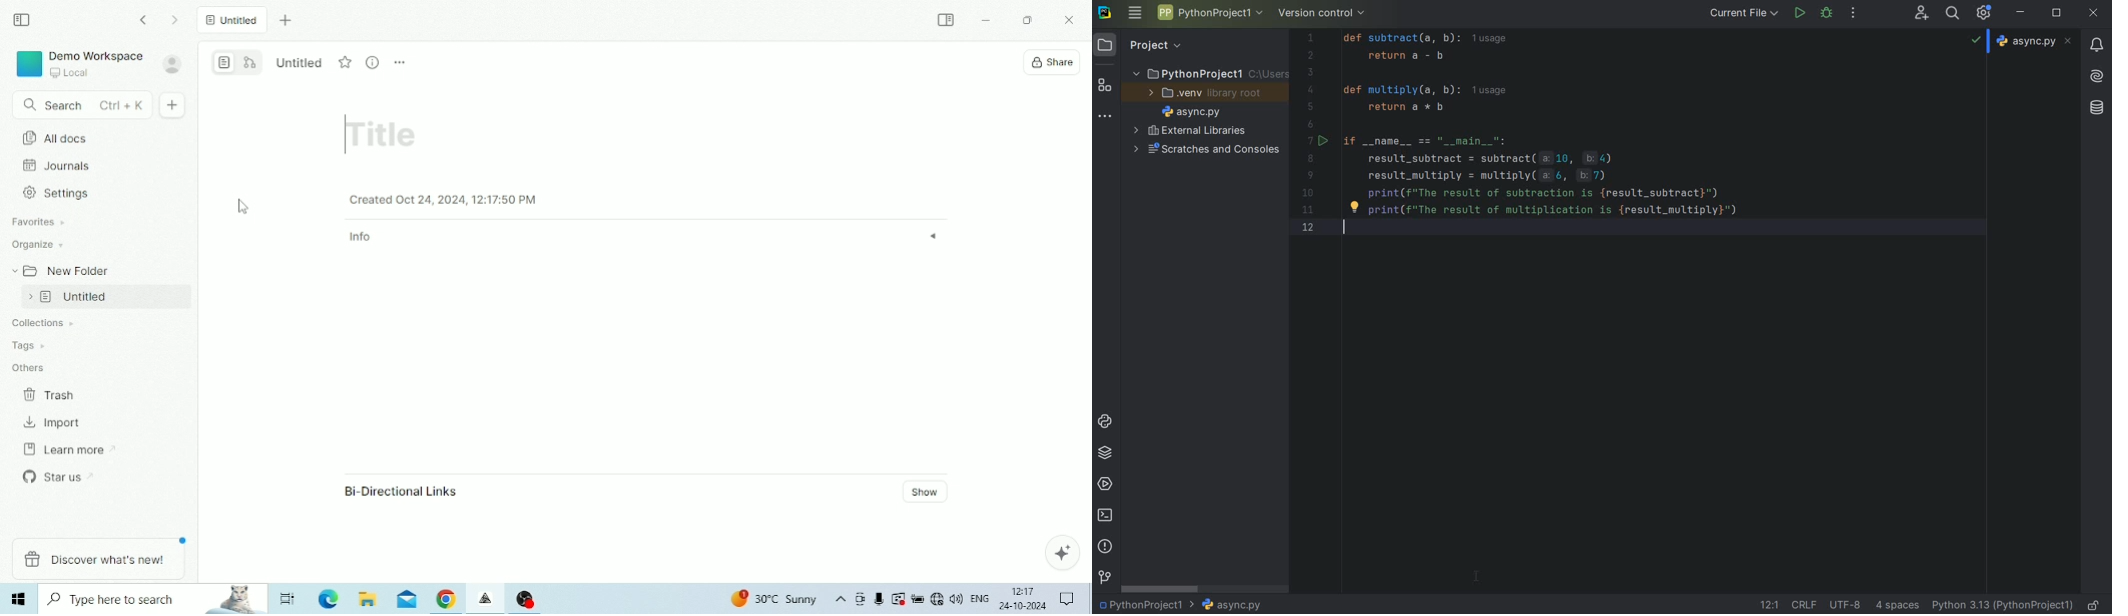 This screenshot has height=616, width=2128. I want to click on version control, so click(1326, 14).